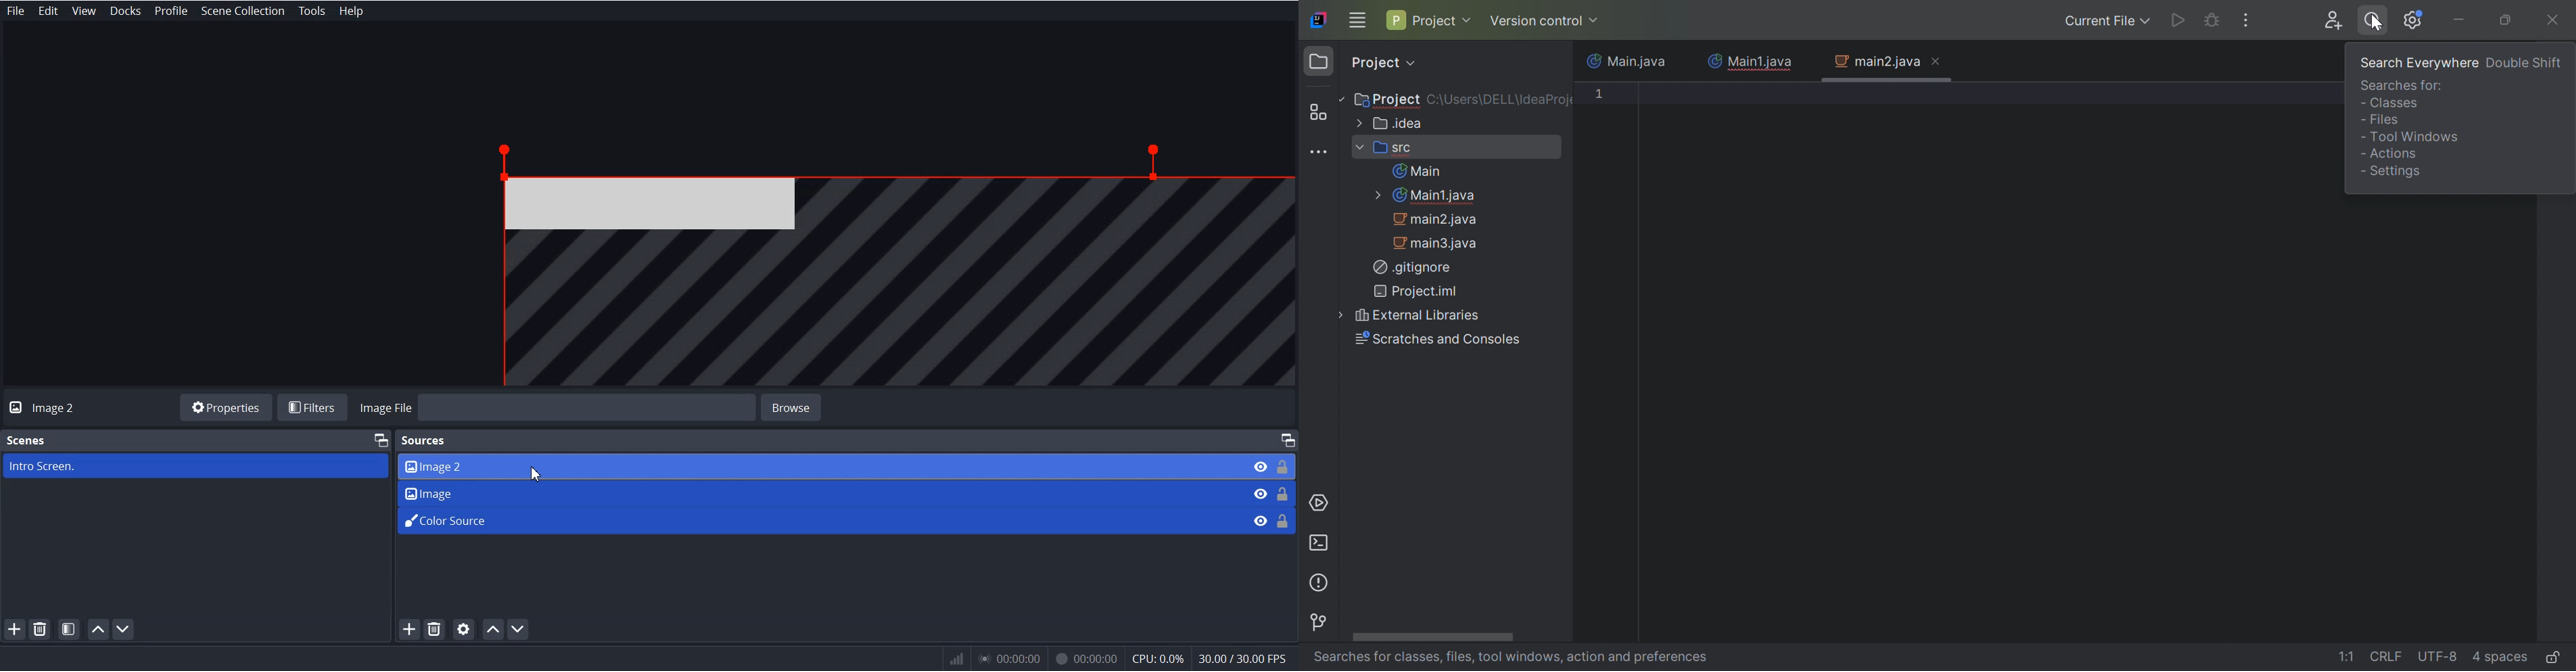 This screenshot has height=672, width=2576. I want to click on Image 2, so click(816, 465).